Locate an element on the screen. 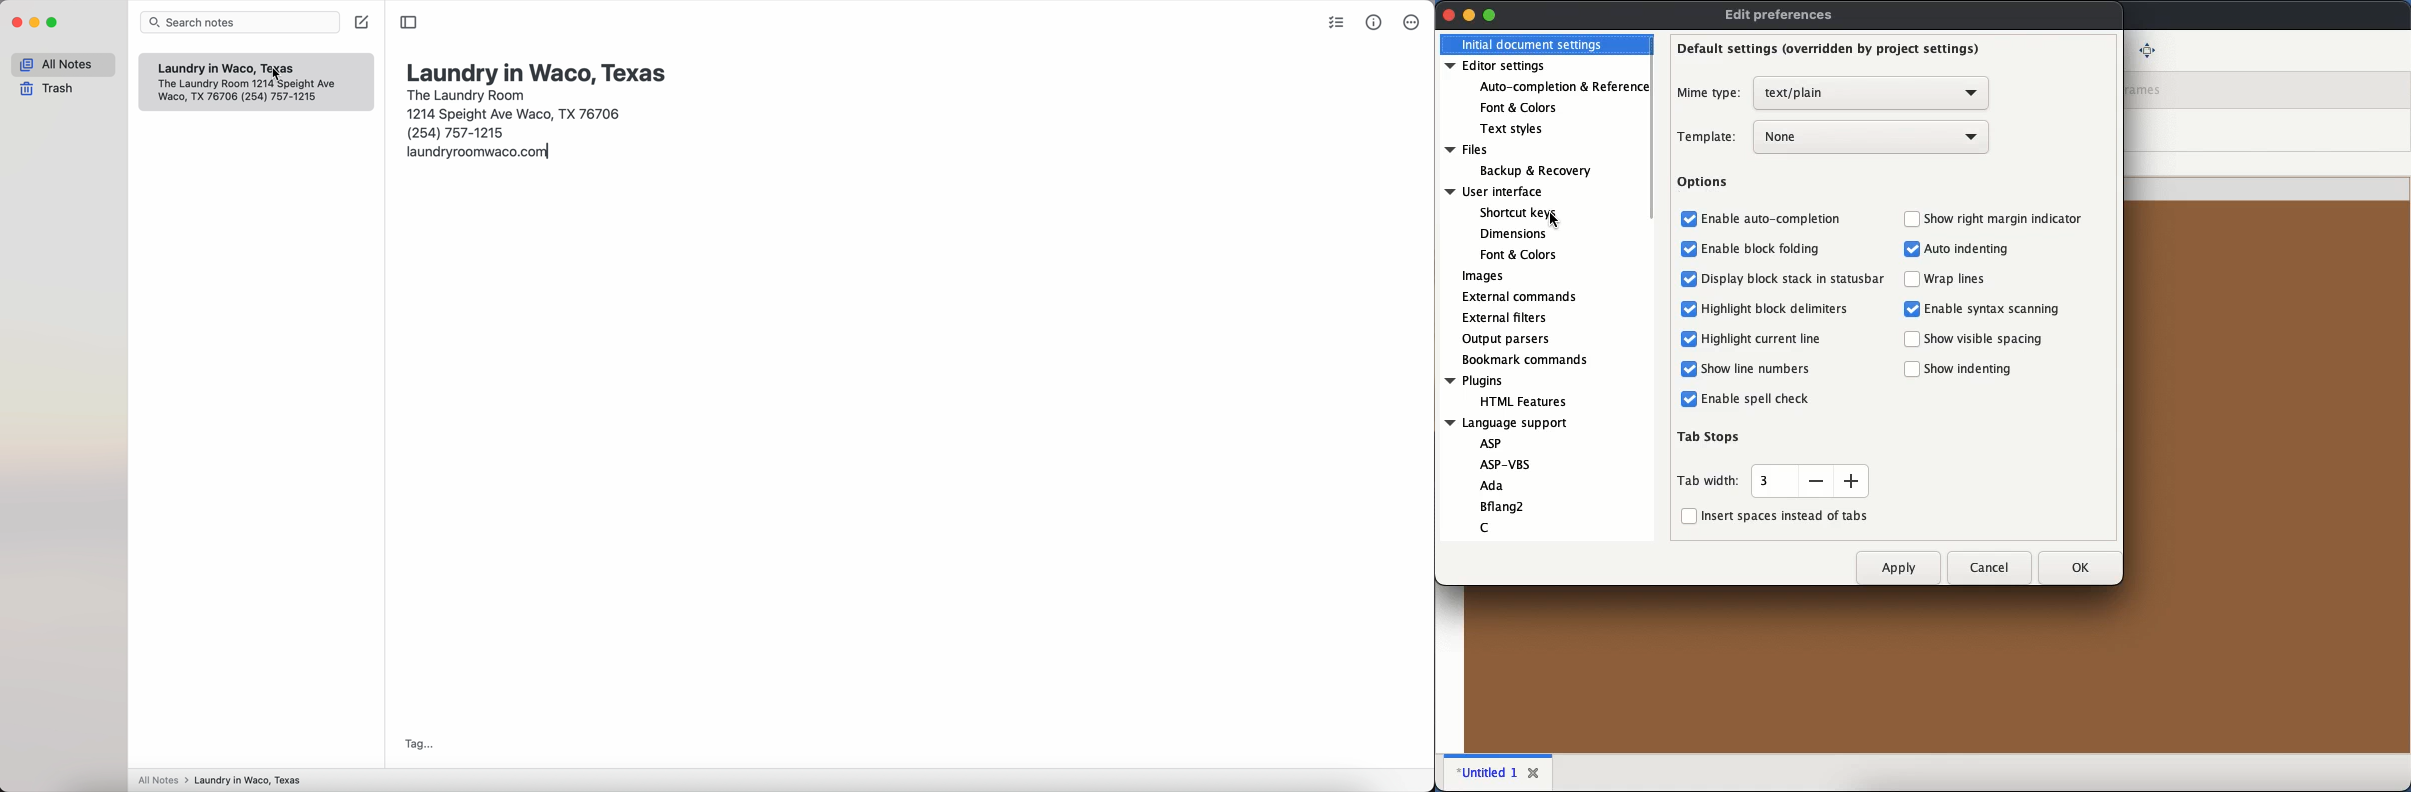 Image resolution: width=2436 pixels, height=812 pixels. Show line numbers is located at coordinates (1757, 368).